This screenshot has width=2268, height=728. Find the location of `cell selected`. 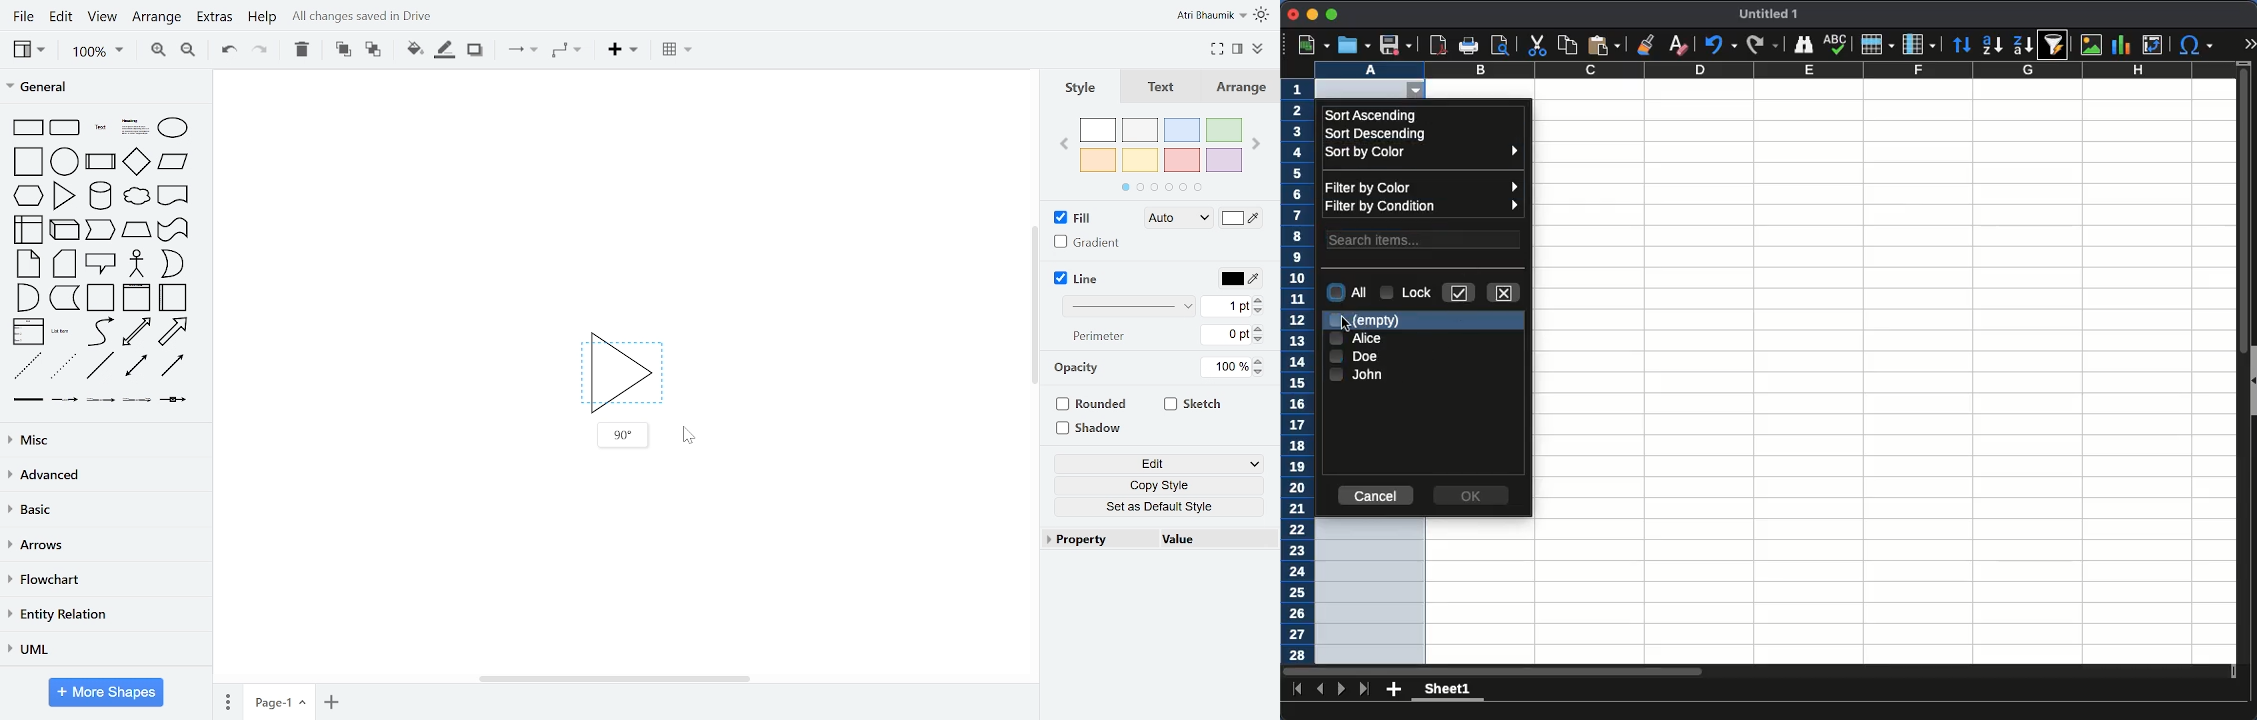

cell selected is located at coordinates (1359, 89).